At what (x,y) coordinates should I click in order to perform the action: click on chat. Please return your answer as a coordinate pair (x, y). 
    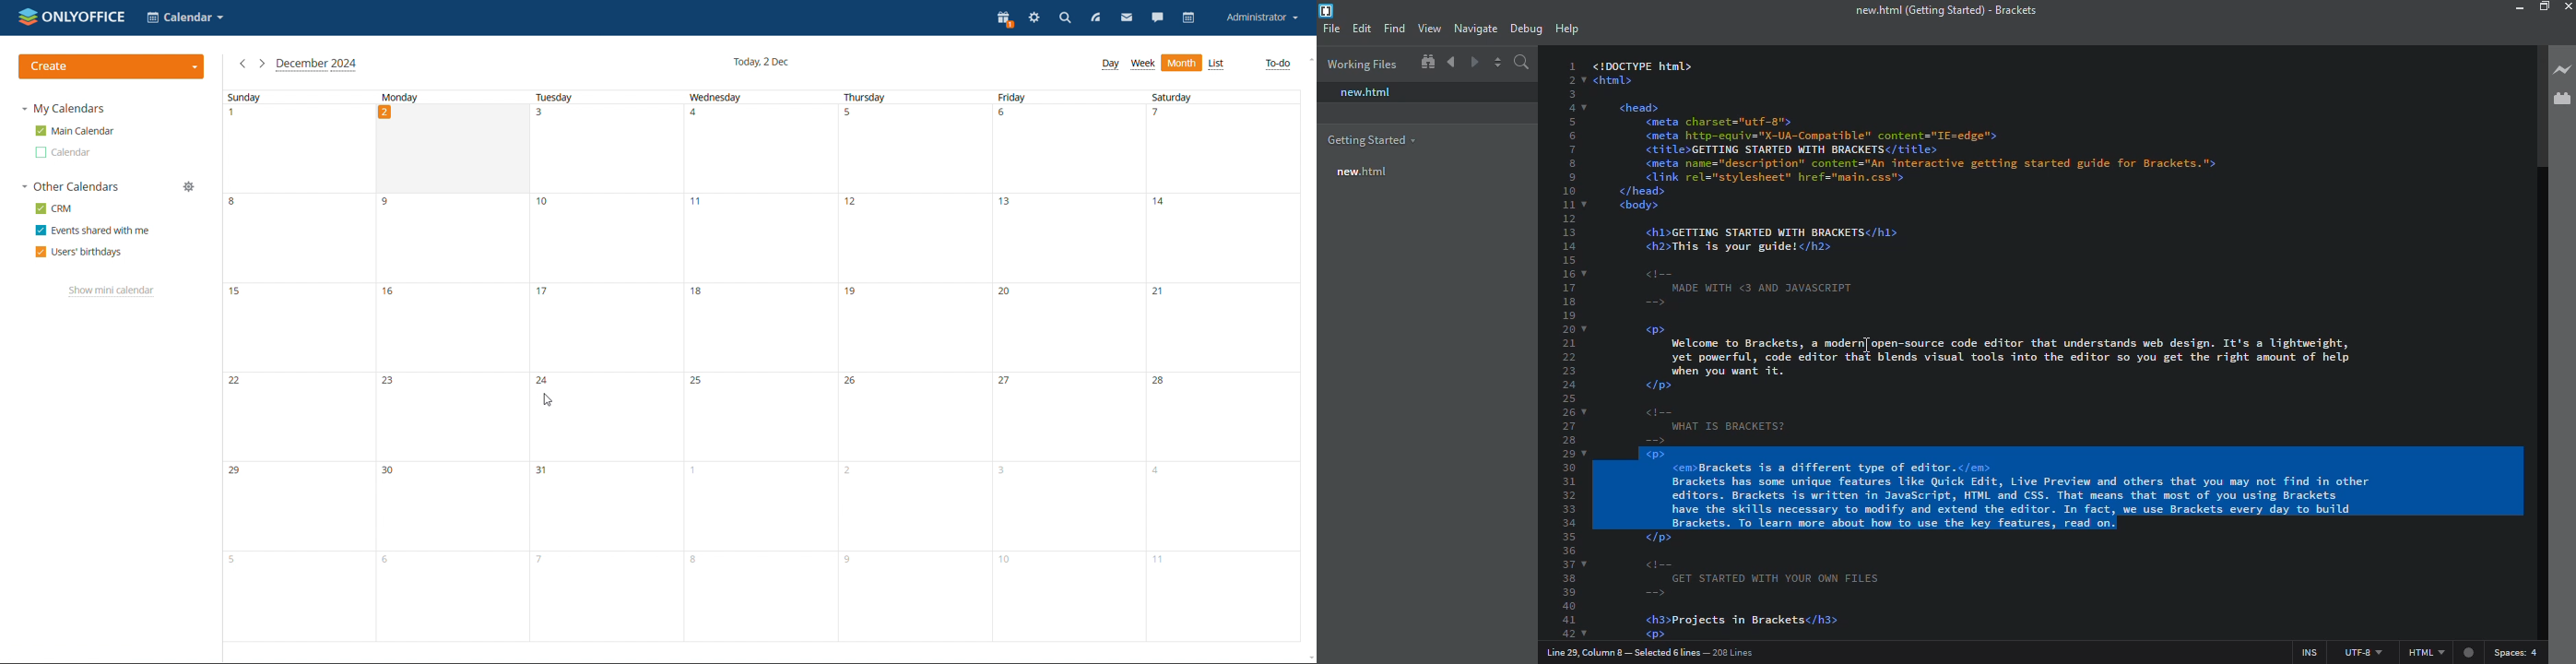
    Looking at the image, I should click on (1158, 18).